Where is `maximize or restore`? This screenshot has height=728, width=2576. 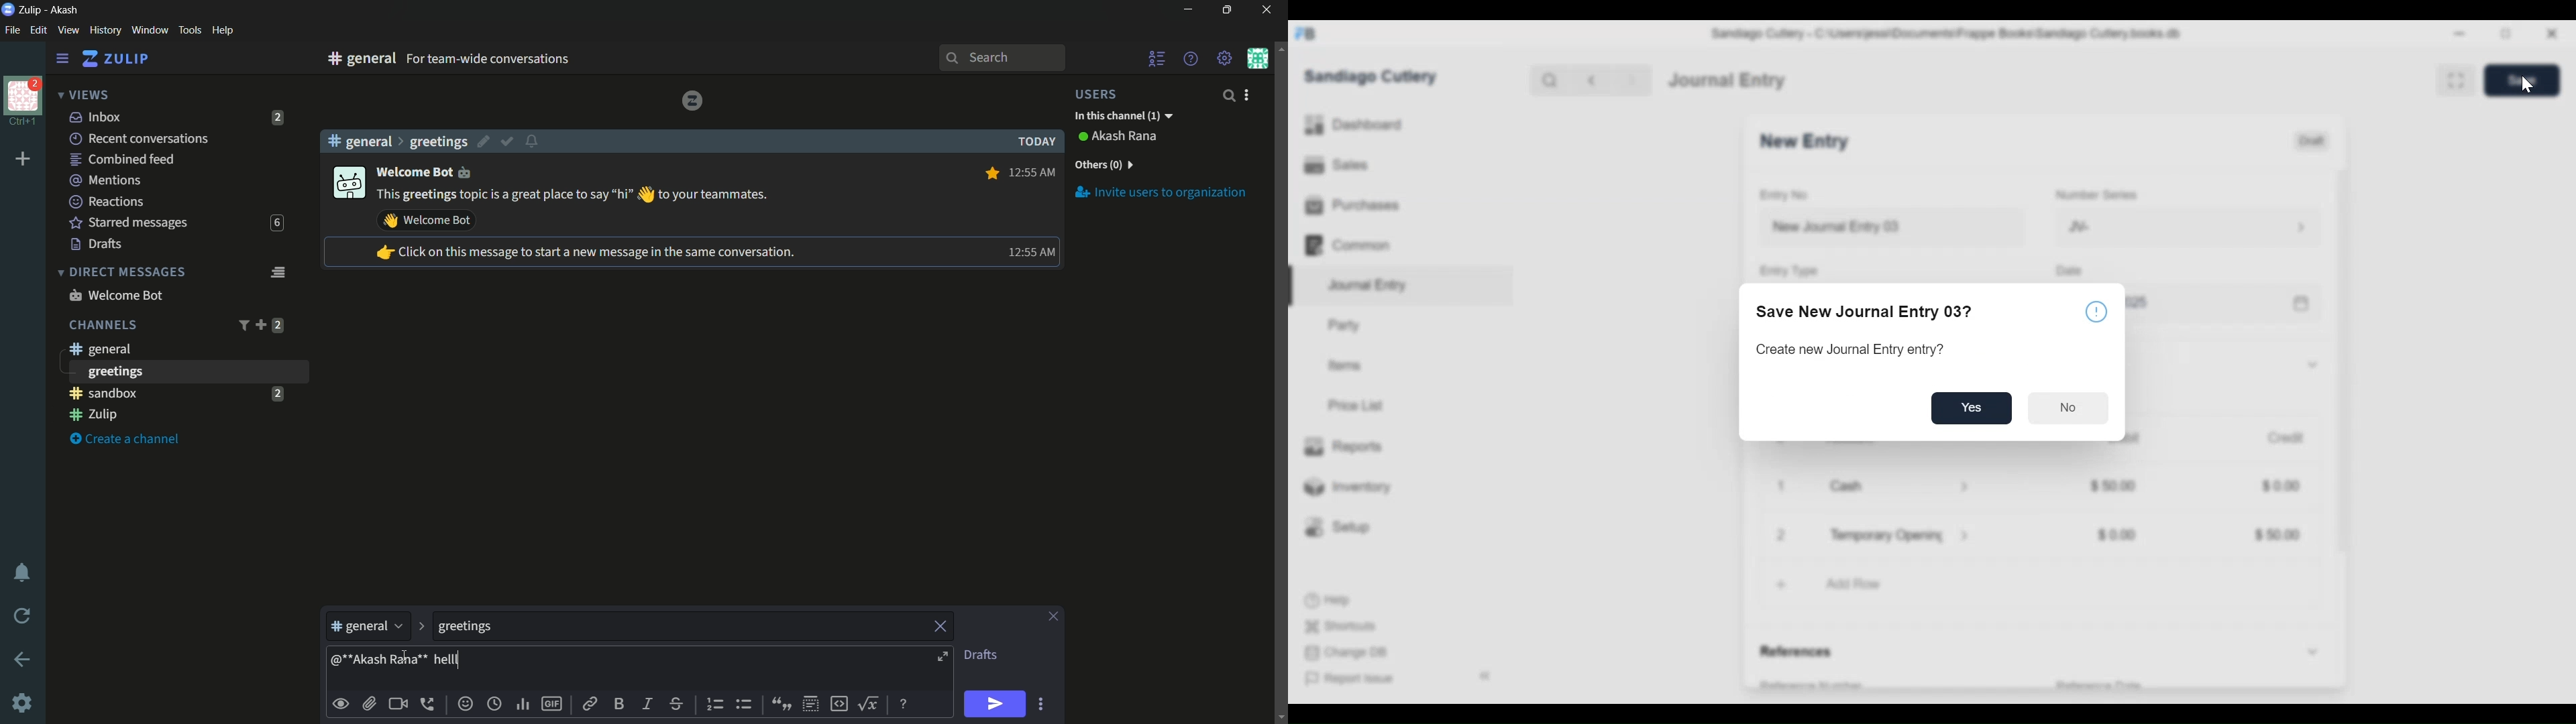
maximize or restore is located at coordinates (1229, 10).